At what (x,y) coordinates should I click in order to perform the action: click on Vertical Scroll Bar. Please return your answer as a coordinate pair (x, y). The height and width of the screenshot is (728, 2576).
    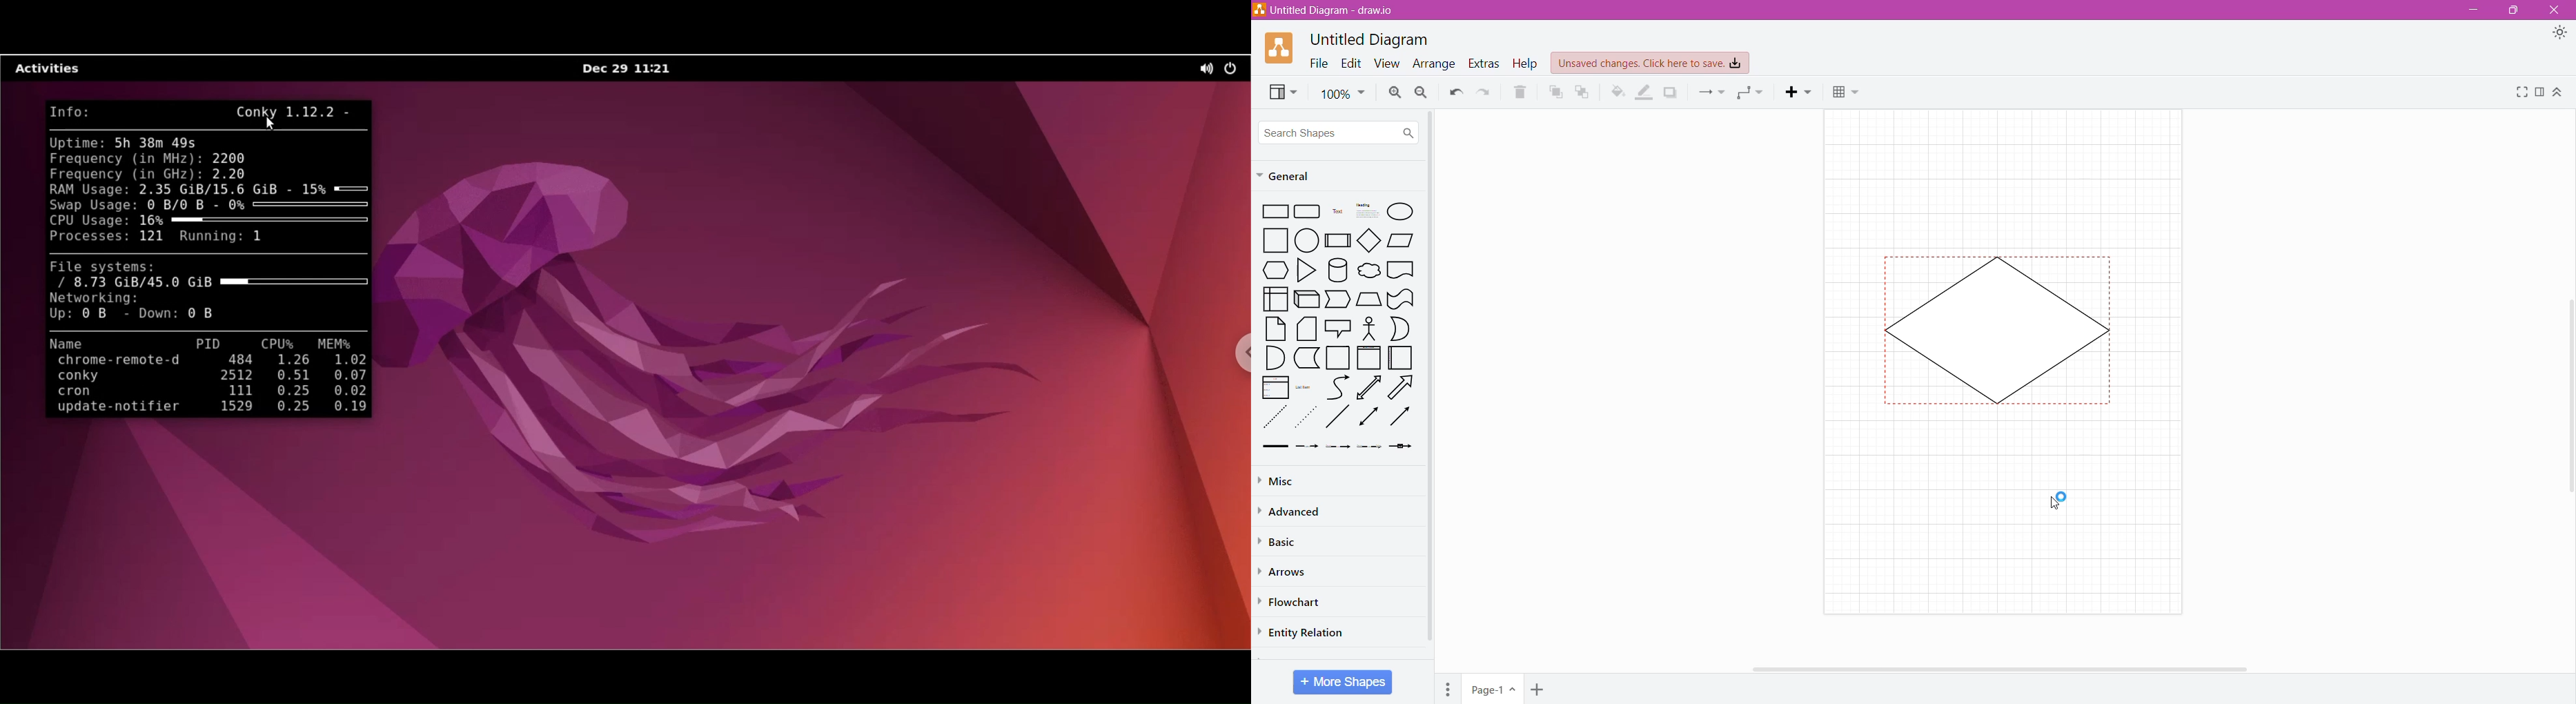
    Looking at the image, I should click on (1433, 387).